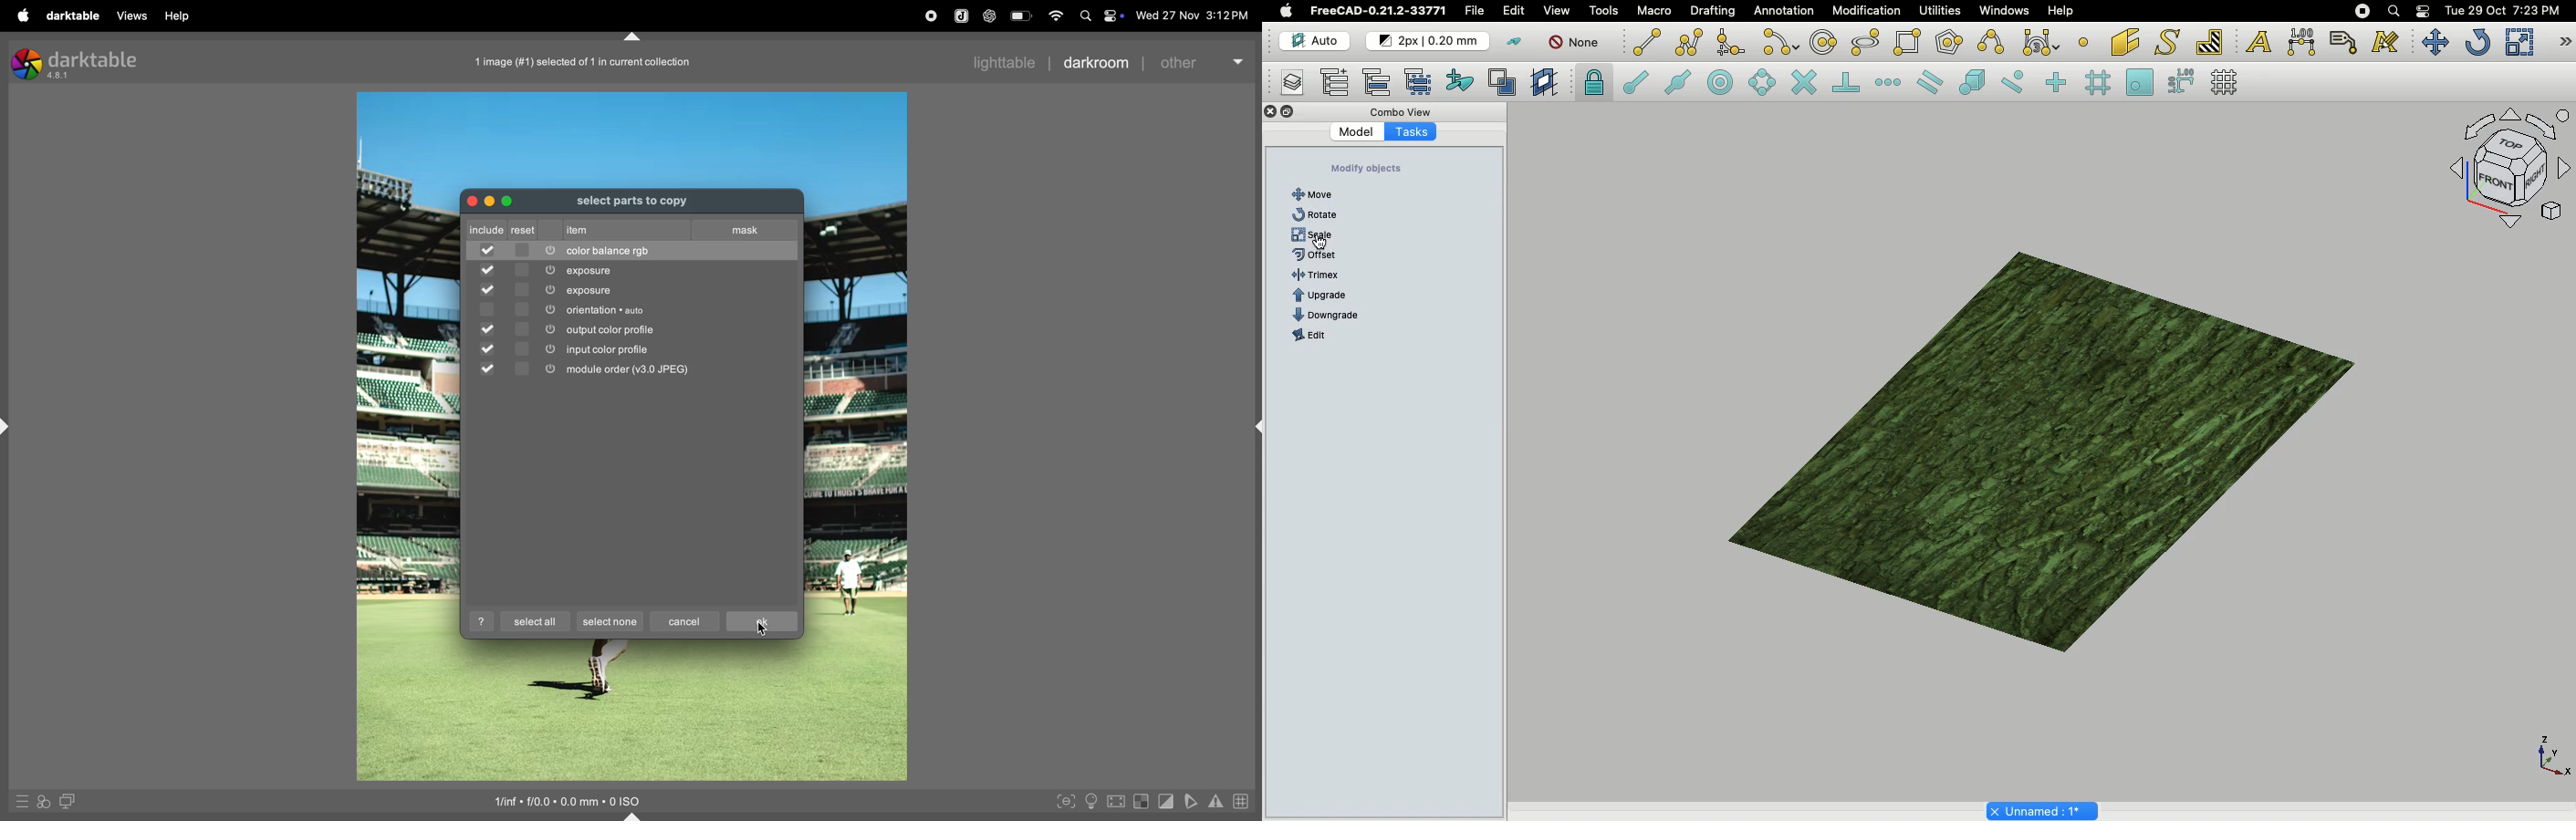 This screenshot has width=2576, height=840. I want to click on Circle, so click(1823, 42).